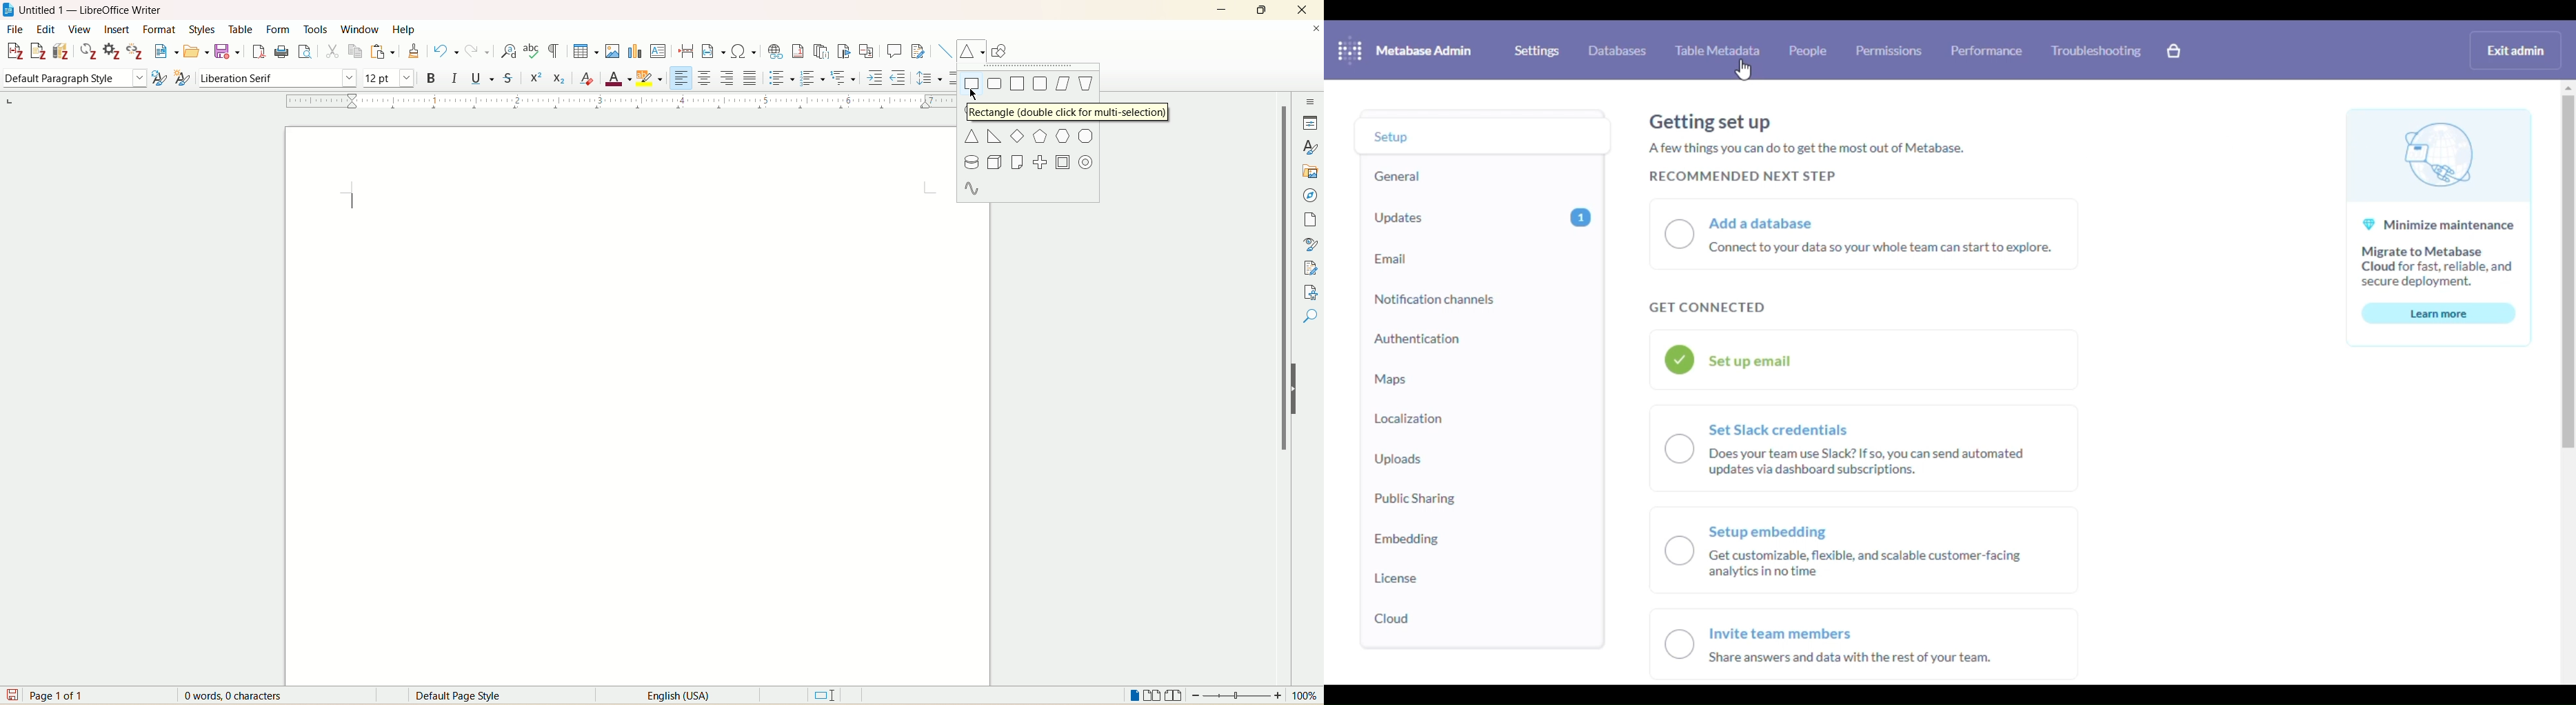 This screenshot has height=728, width=2576. I want to click on increase paragraph spacing, so click(953, 77).